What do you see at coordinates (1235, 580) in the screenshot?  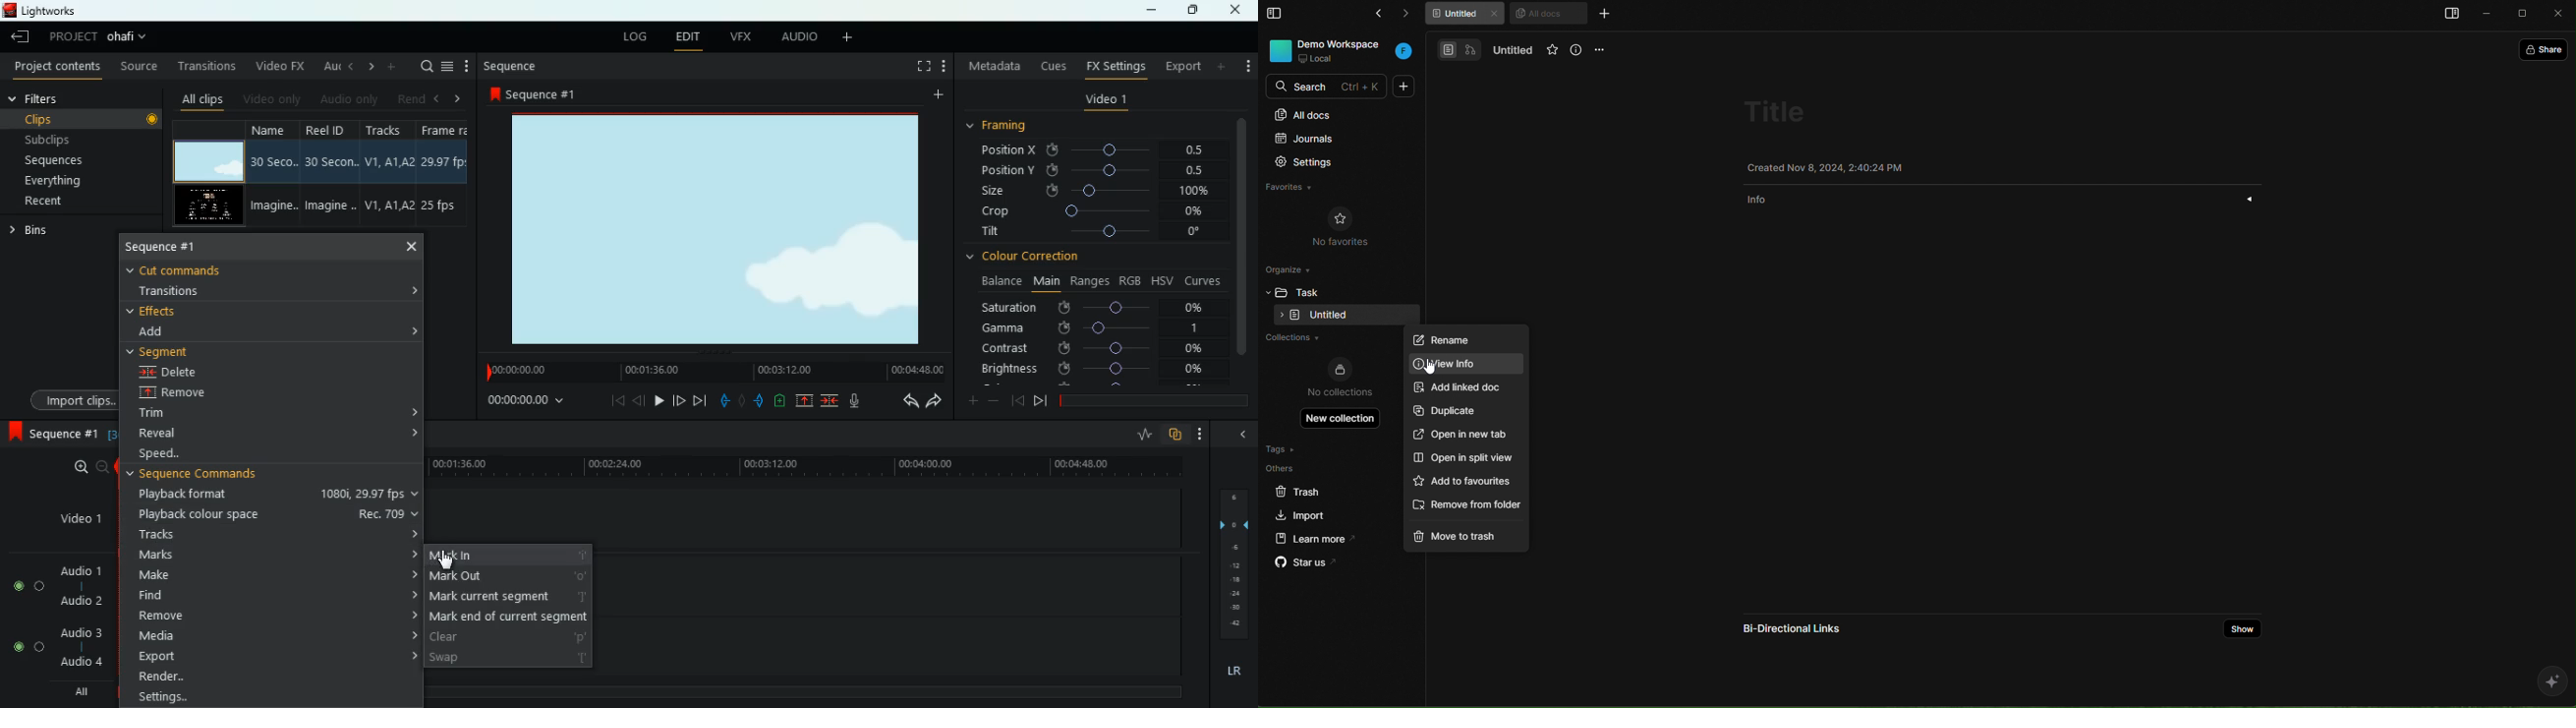 I see `-18 (layer)` at bounding box center [1235, 580].